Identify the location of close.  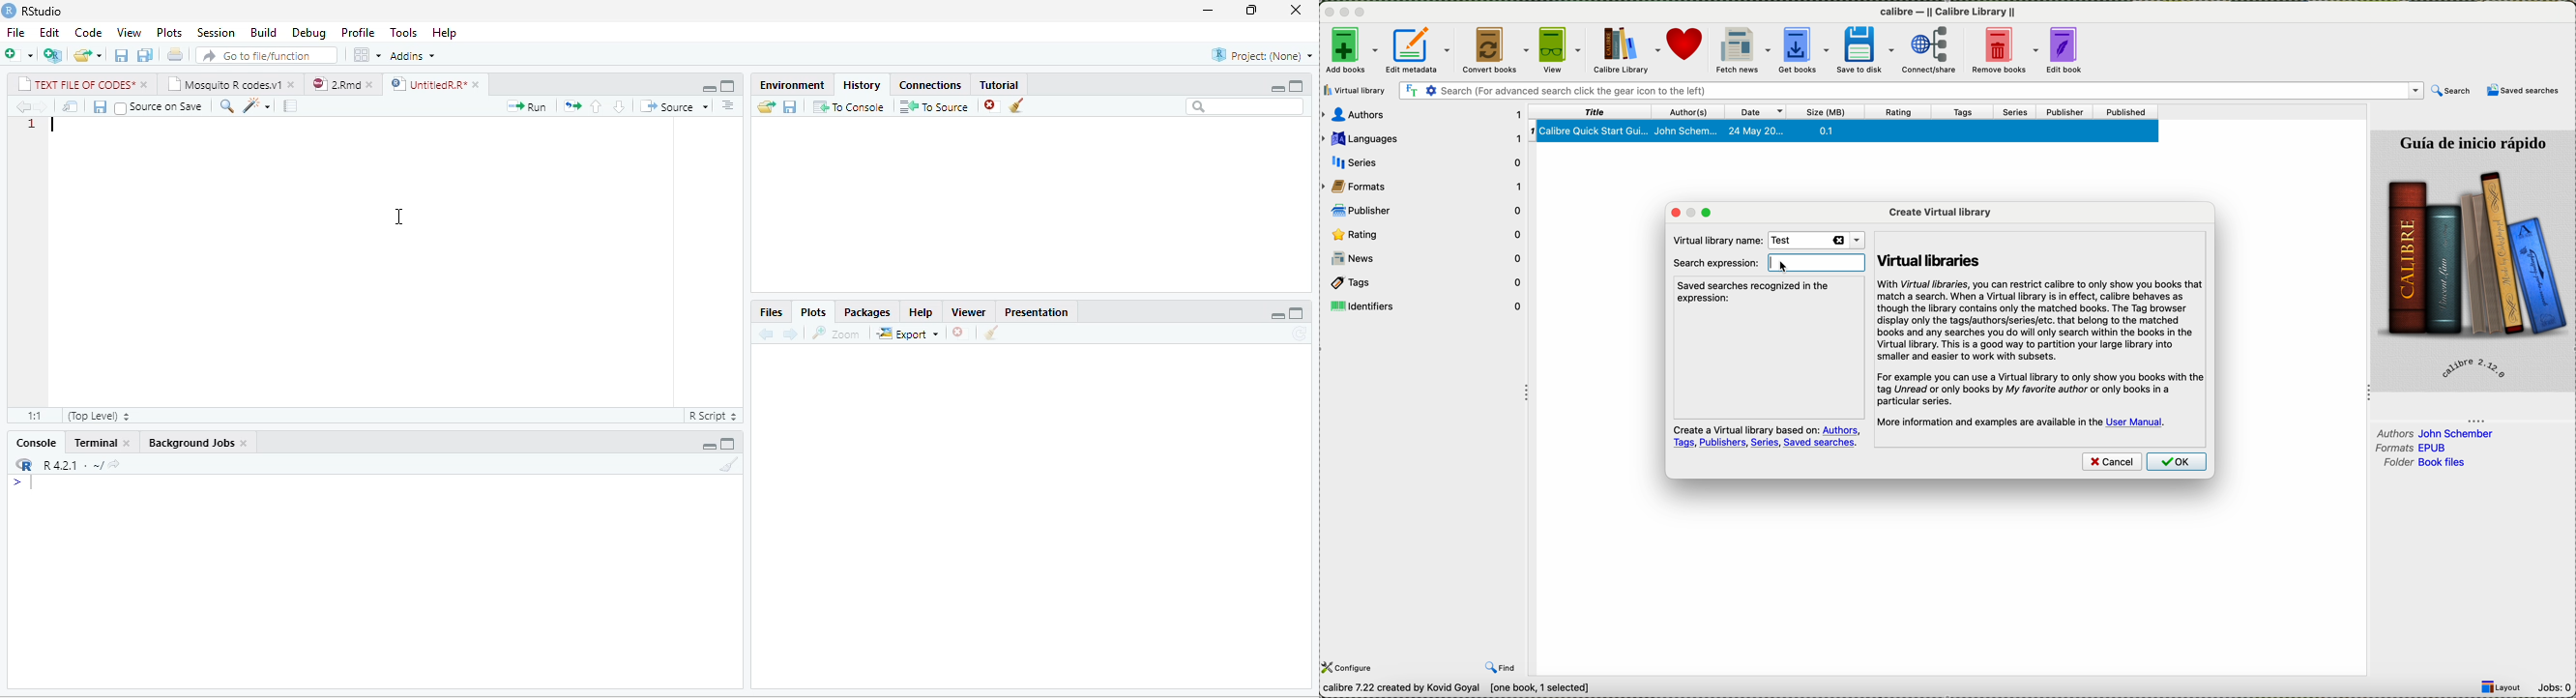
(293, 84).